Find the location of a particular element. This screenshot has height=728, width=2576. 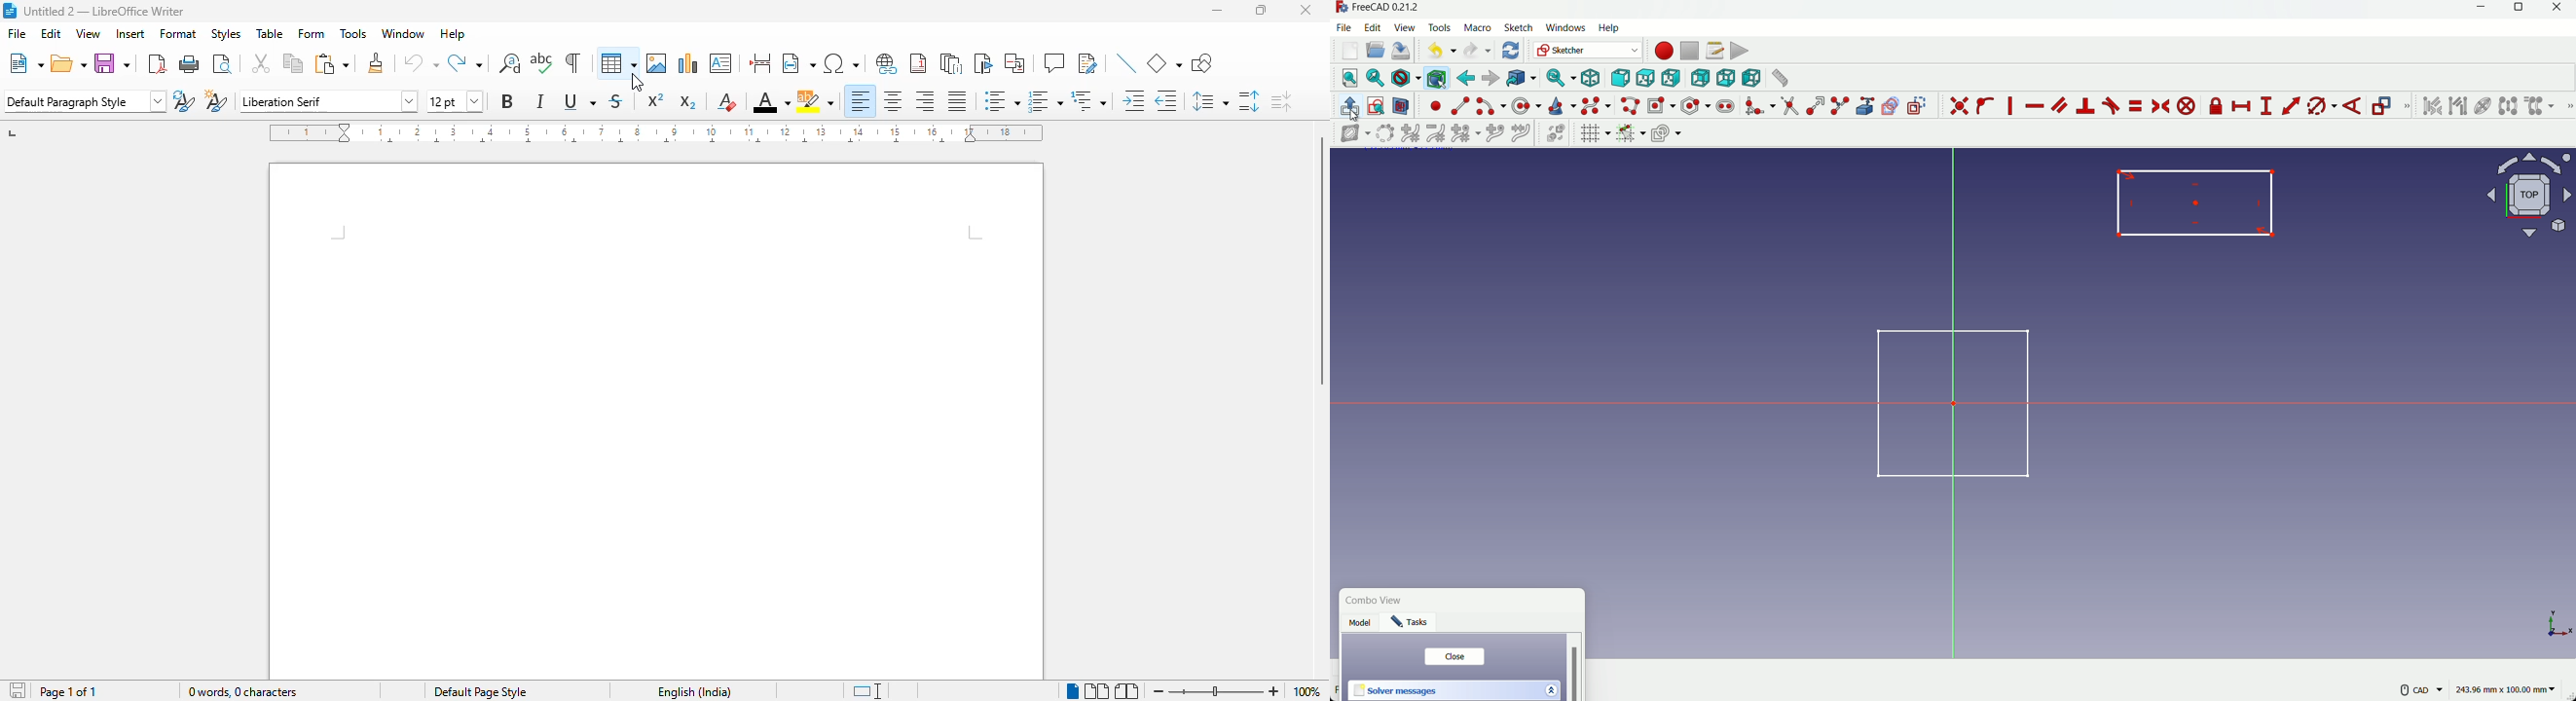

more settings is located at coordinates (2422, 690).